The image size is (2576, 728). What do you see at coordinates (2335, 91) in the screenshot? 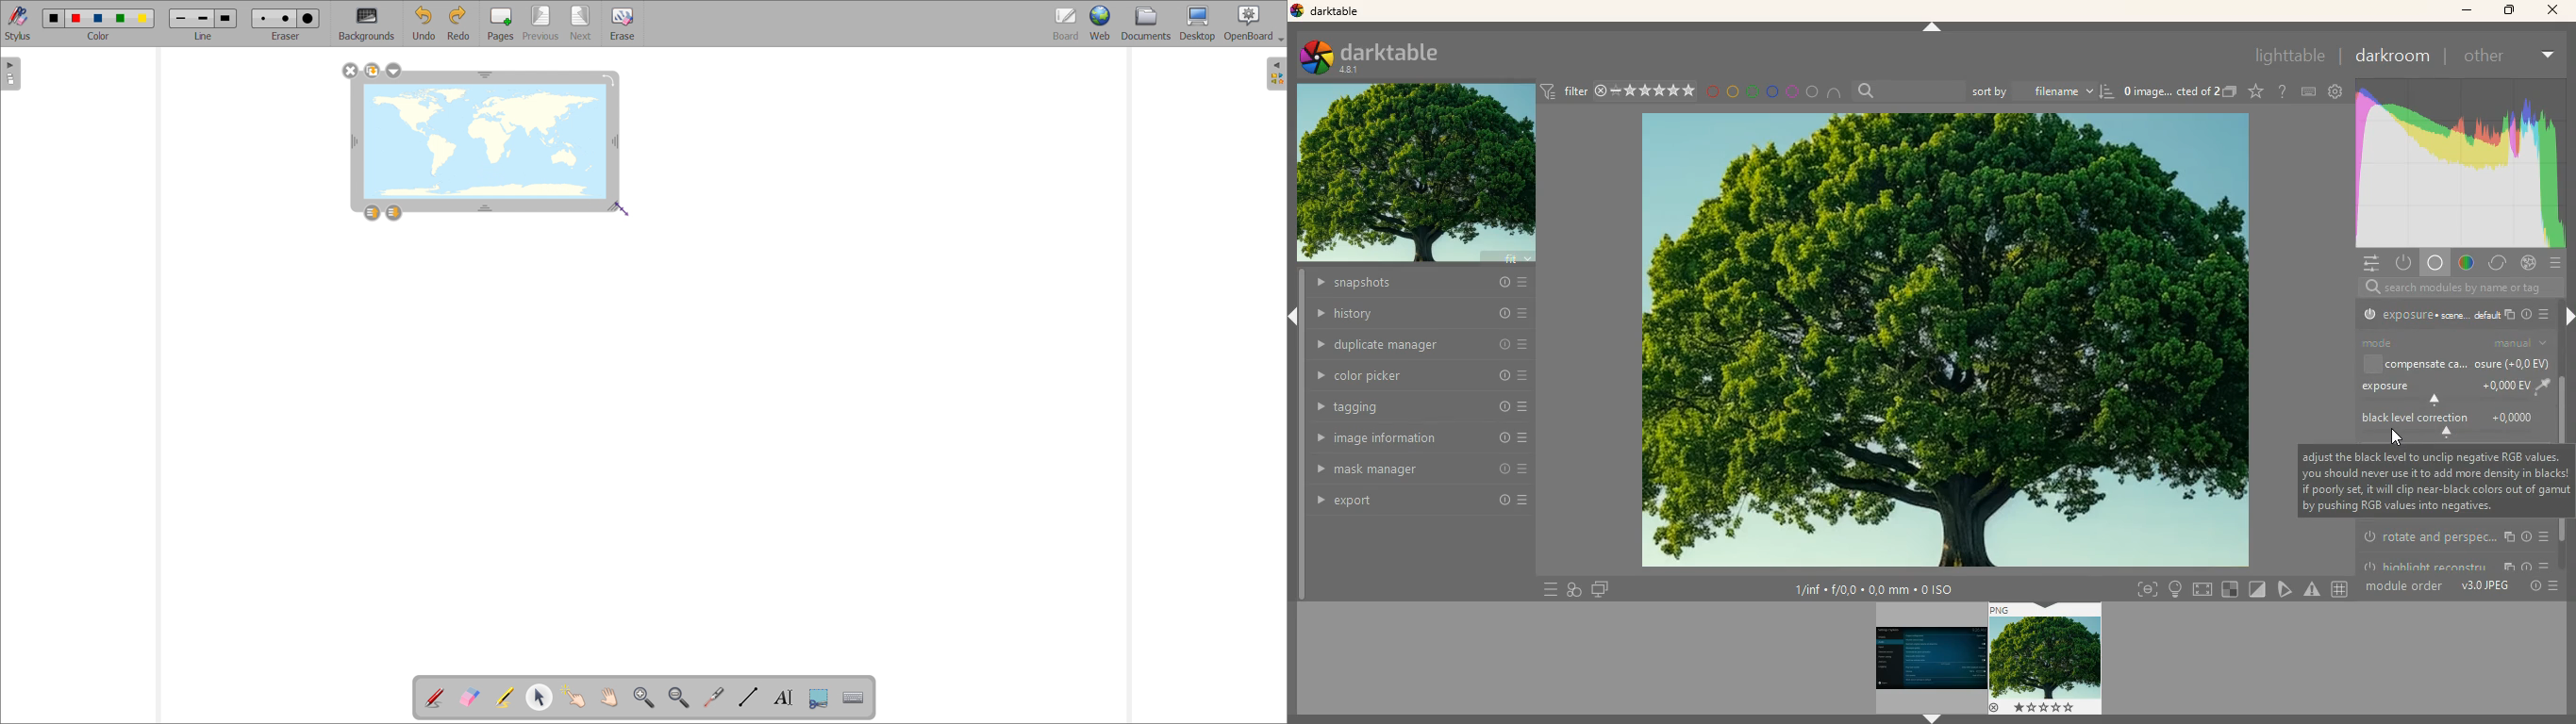
I see `settings` at bounding box center [2335, 91].